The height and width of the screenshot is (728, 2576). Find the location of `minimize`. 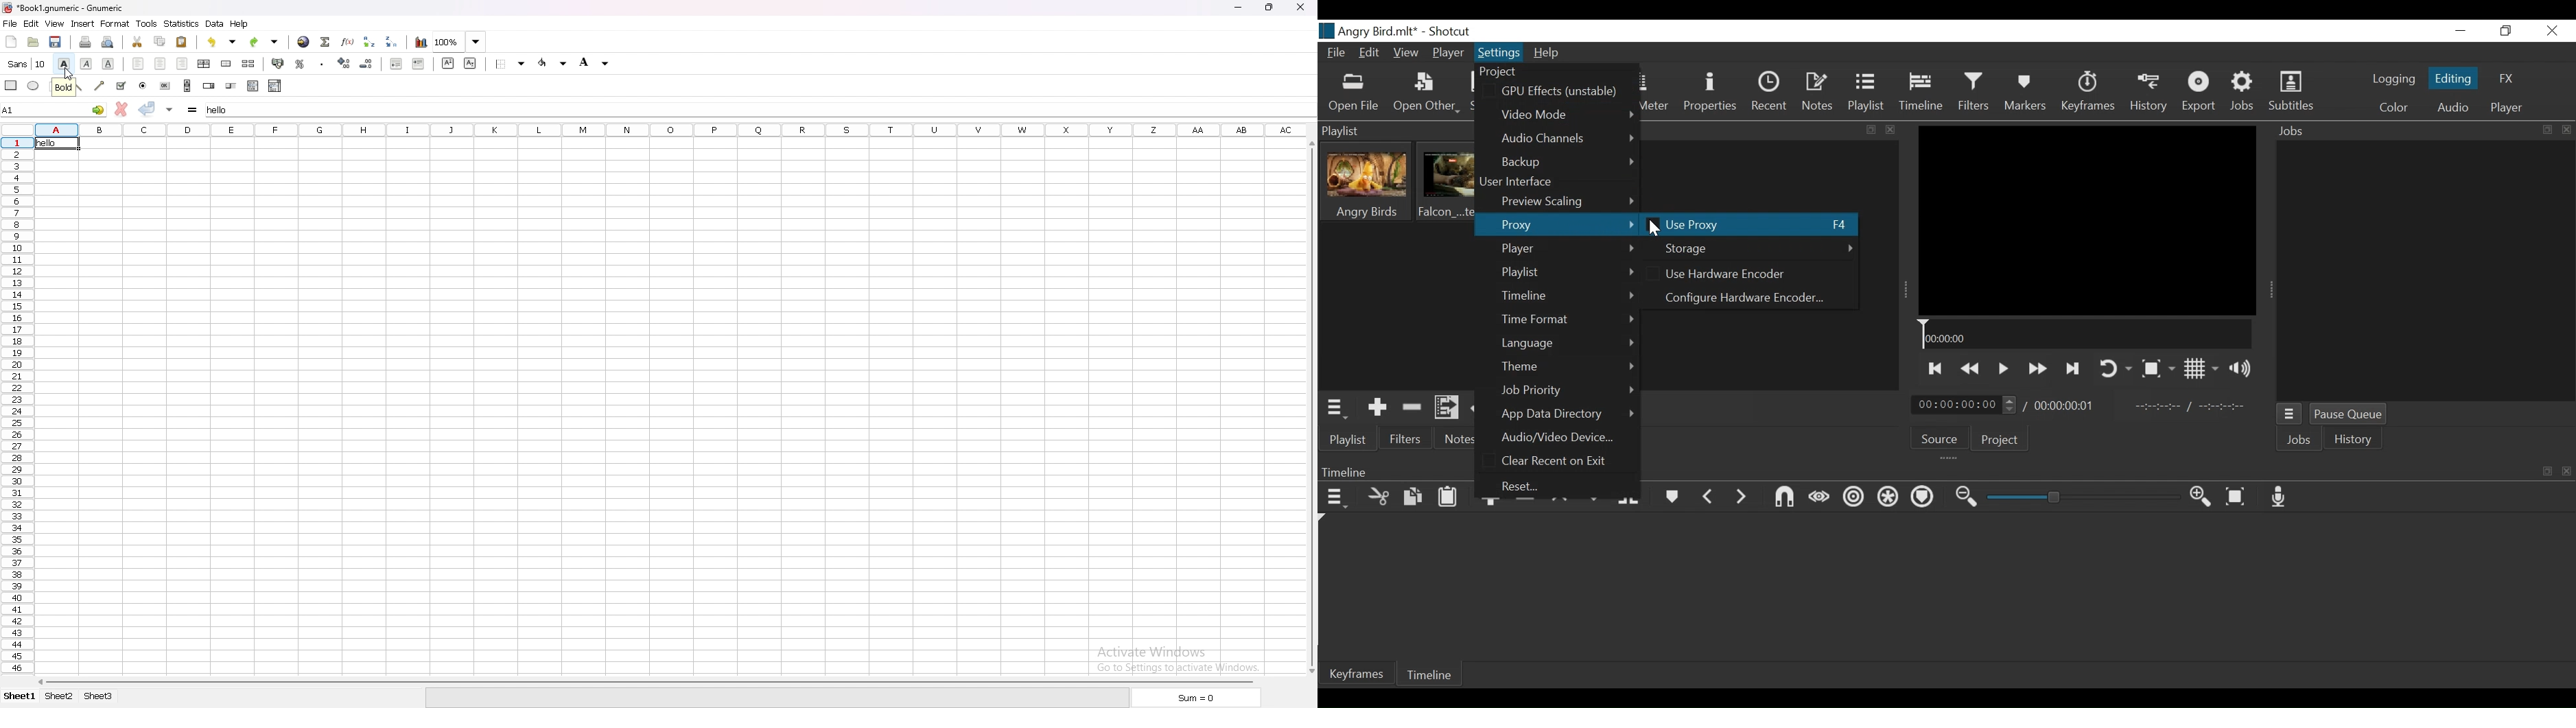

minimize is located at coordinates (1240, 8).